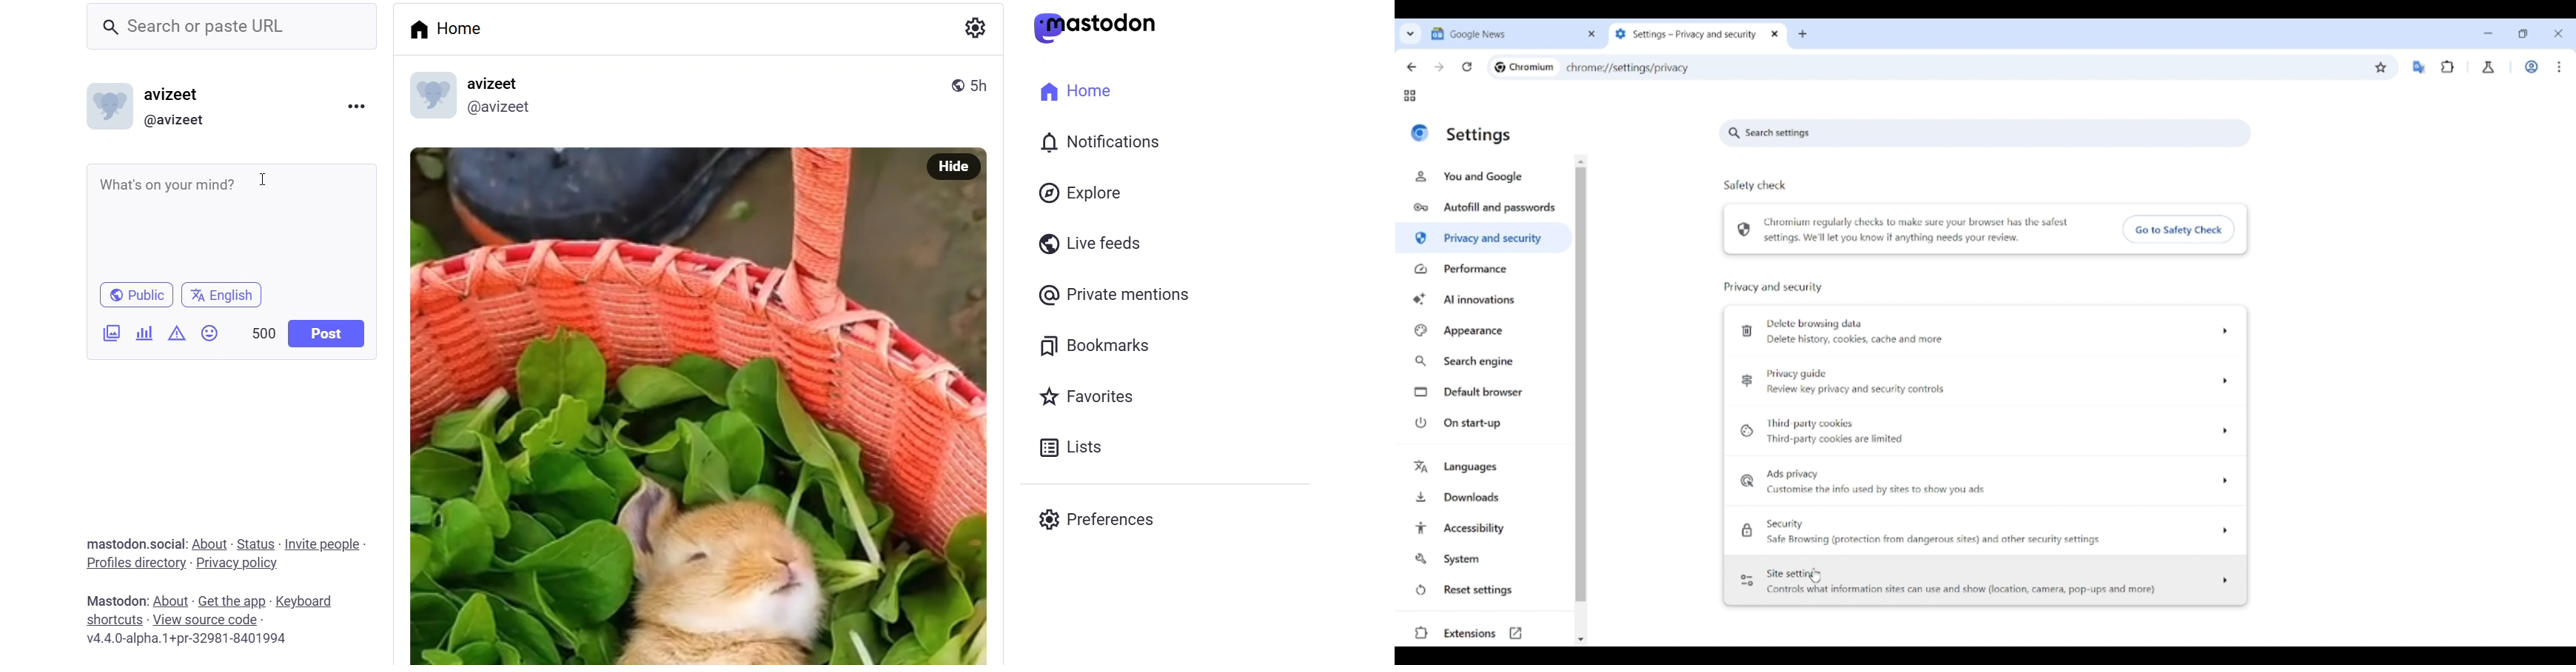  Describe the element at coordinates (113, 601) in the screenshot. I see `text` at that location.